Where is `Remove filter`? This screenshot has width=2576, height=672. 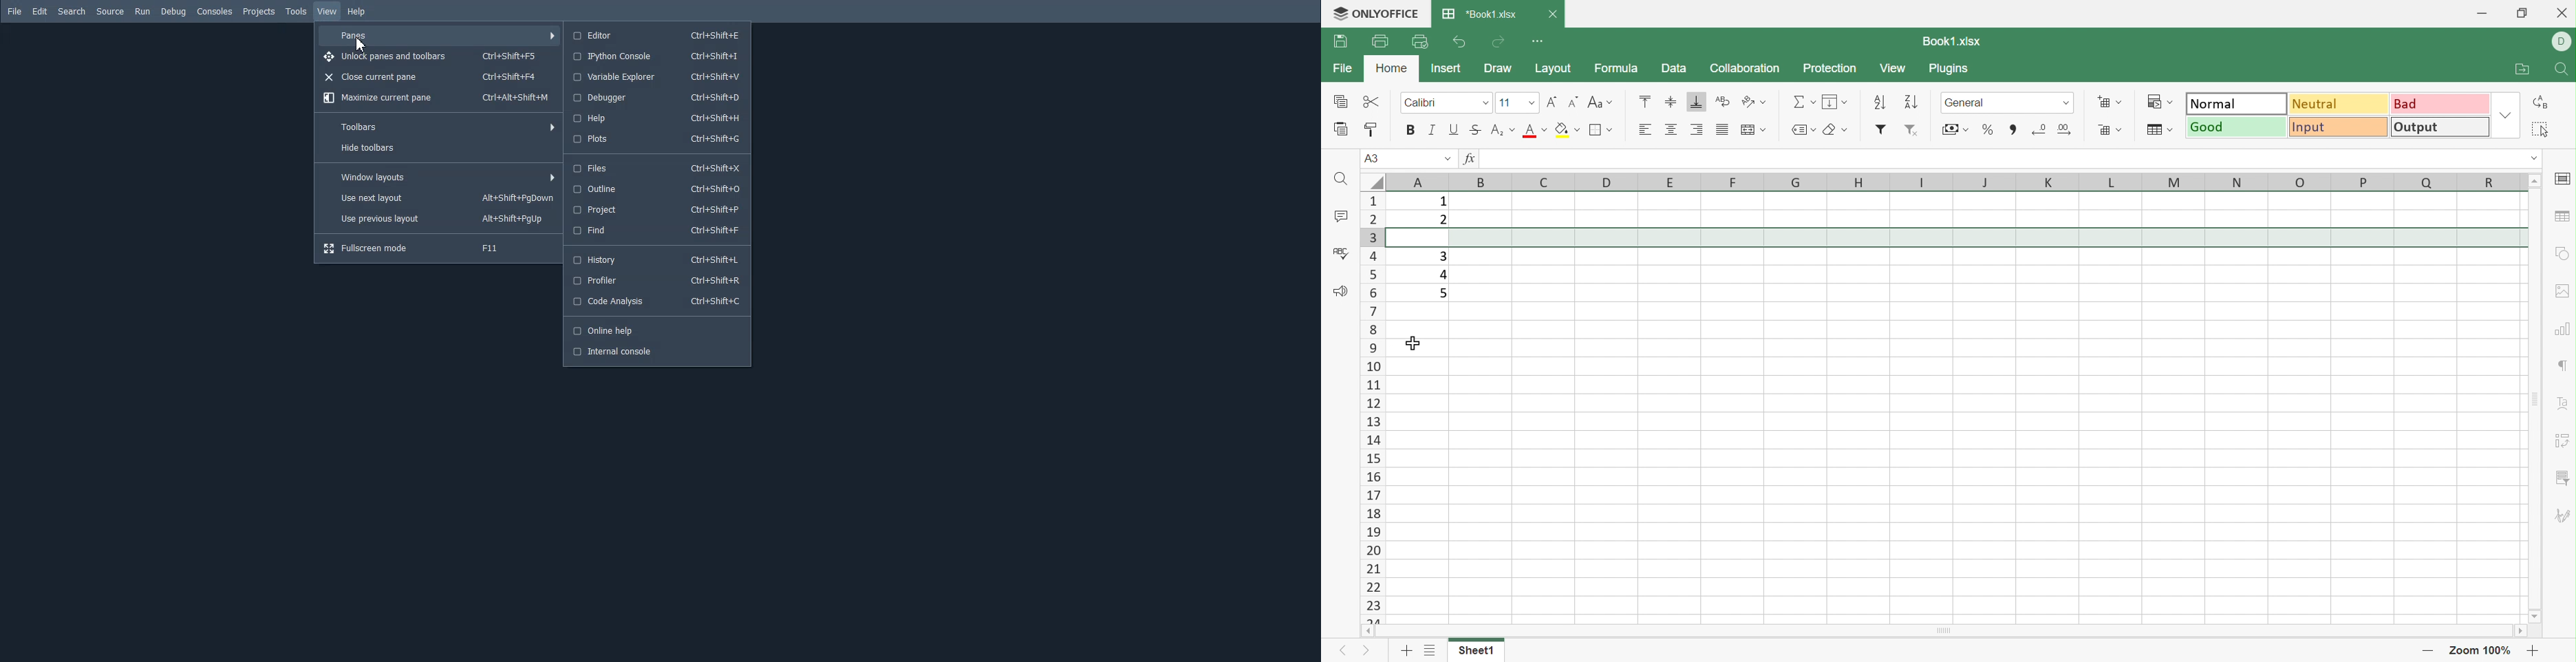
Remove filter is located at coordinates (1913, 129).